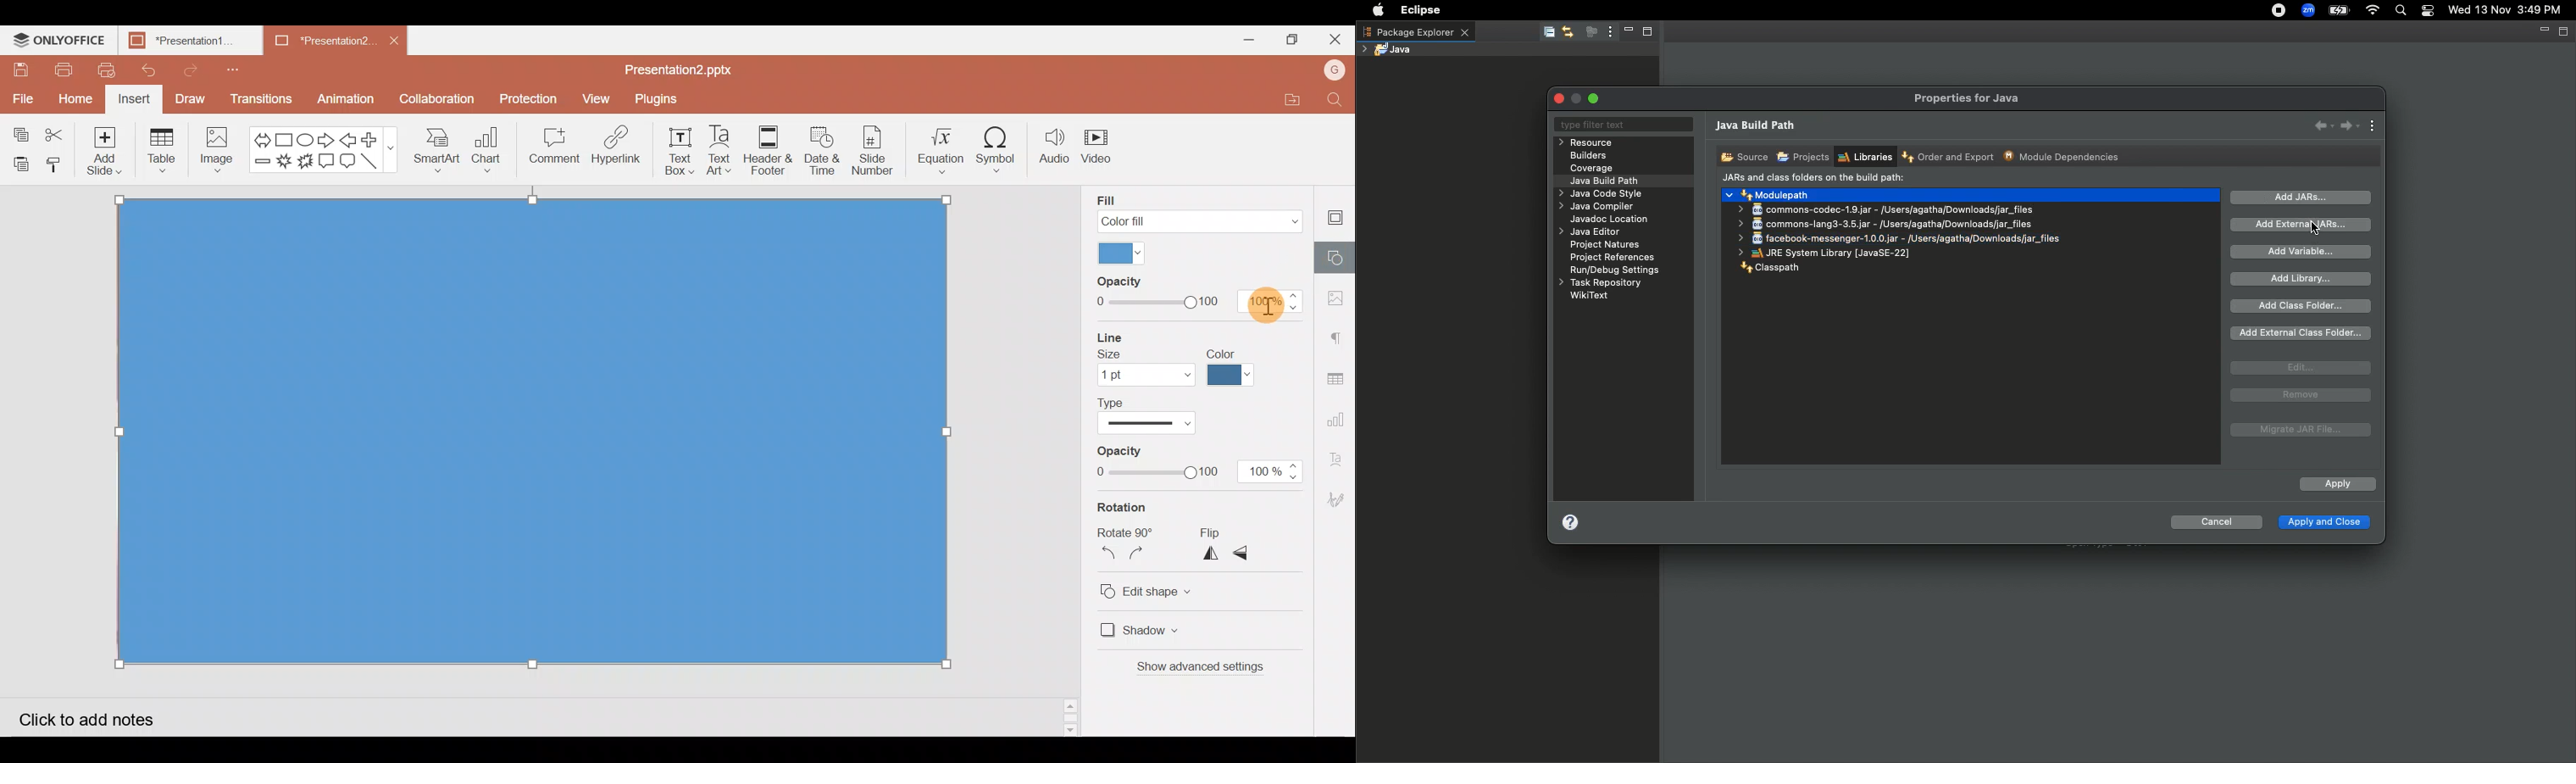  Describe the element at coordinates (1229, 531) in the screenshot. I see `Flip` at that location.